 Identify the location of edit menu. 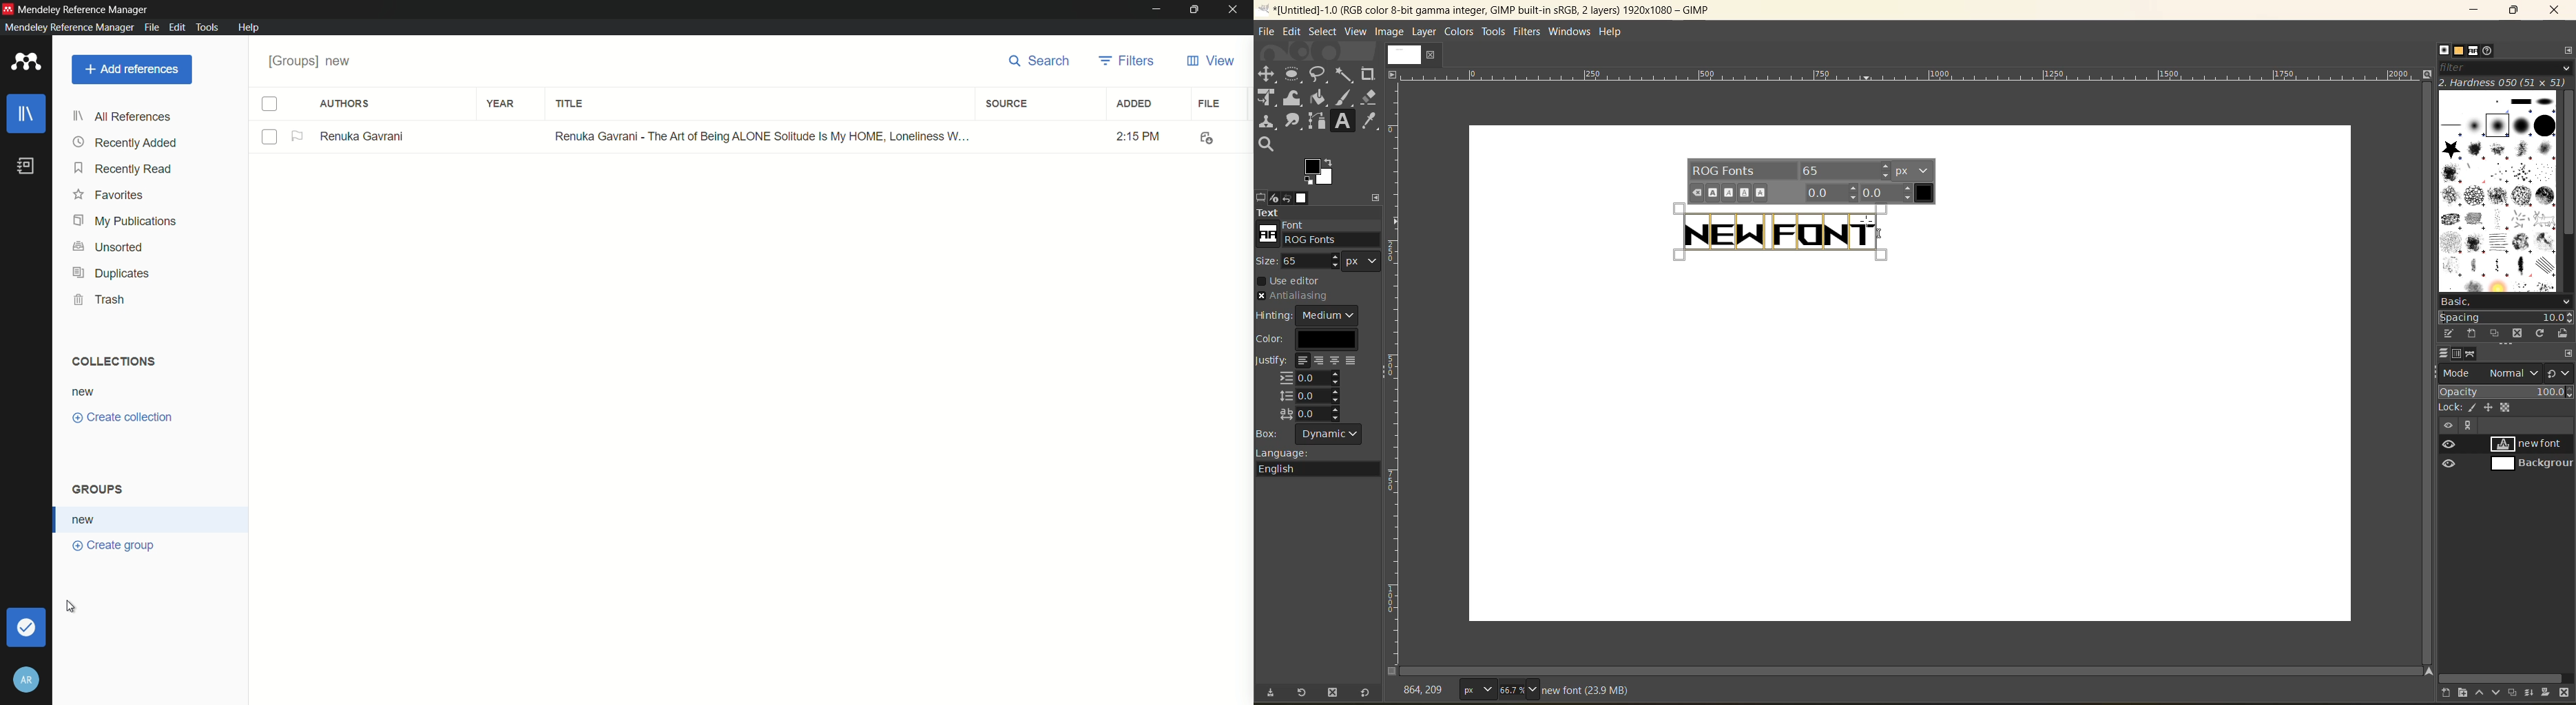
(176, 26).